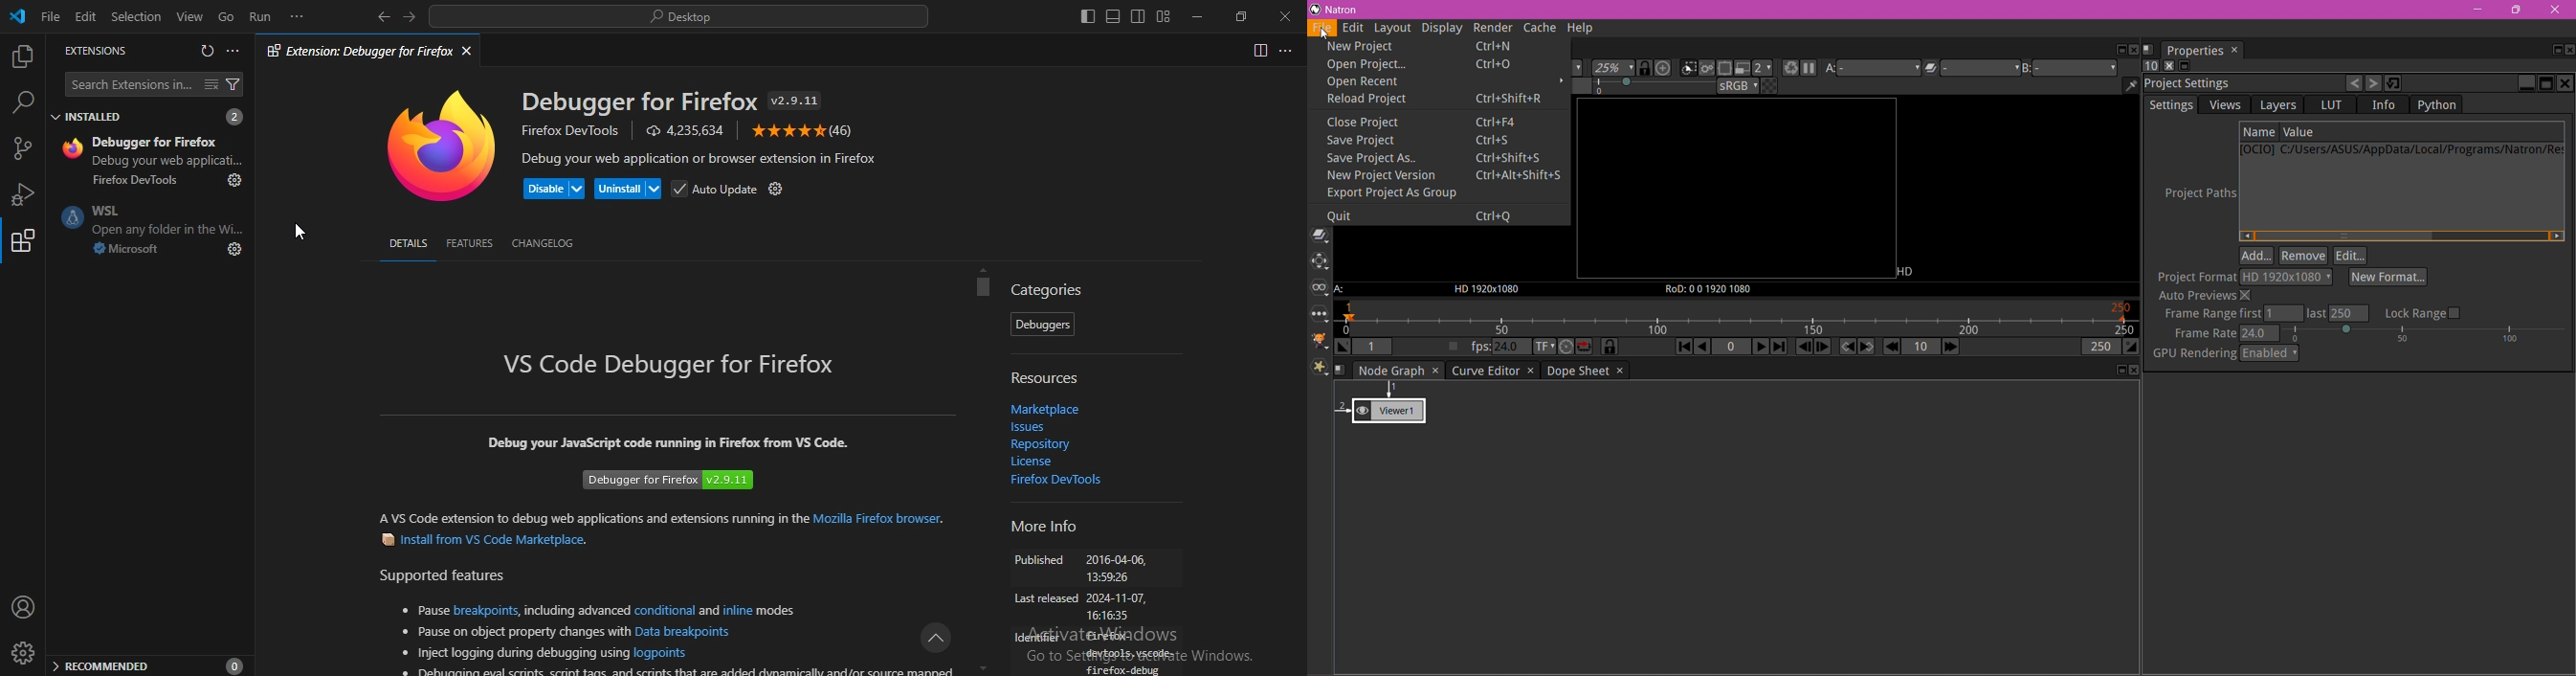 Image resolution: width=2576 pixels, height=700 pixels. I want to click on license, so click(1034, 463).